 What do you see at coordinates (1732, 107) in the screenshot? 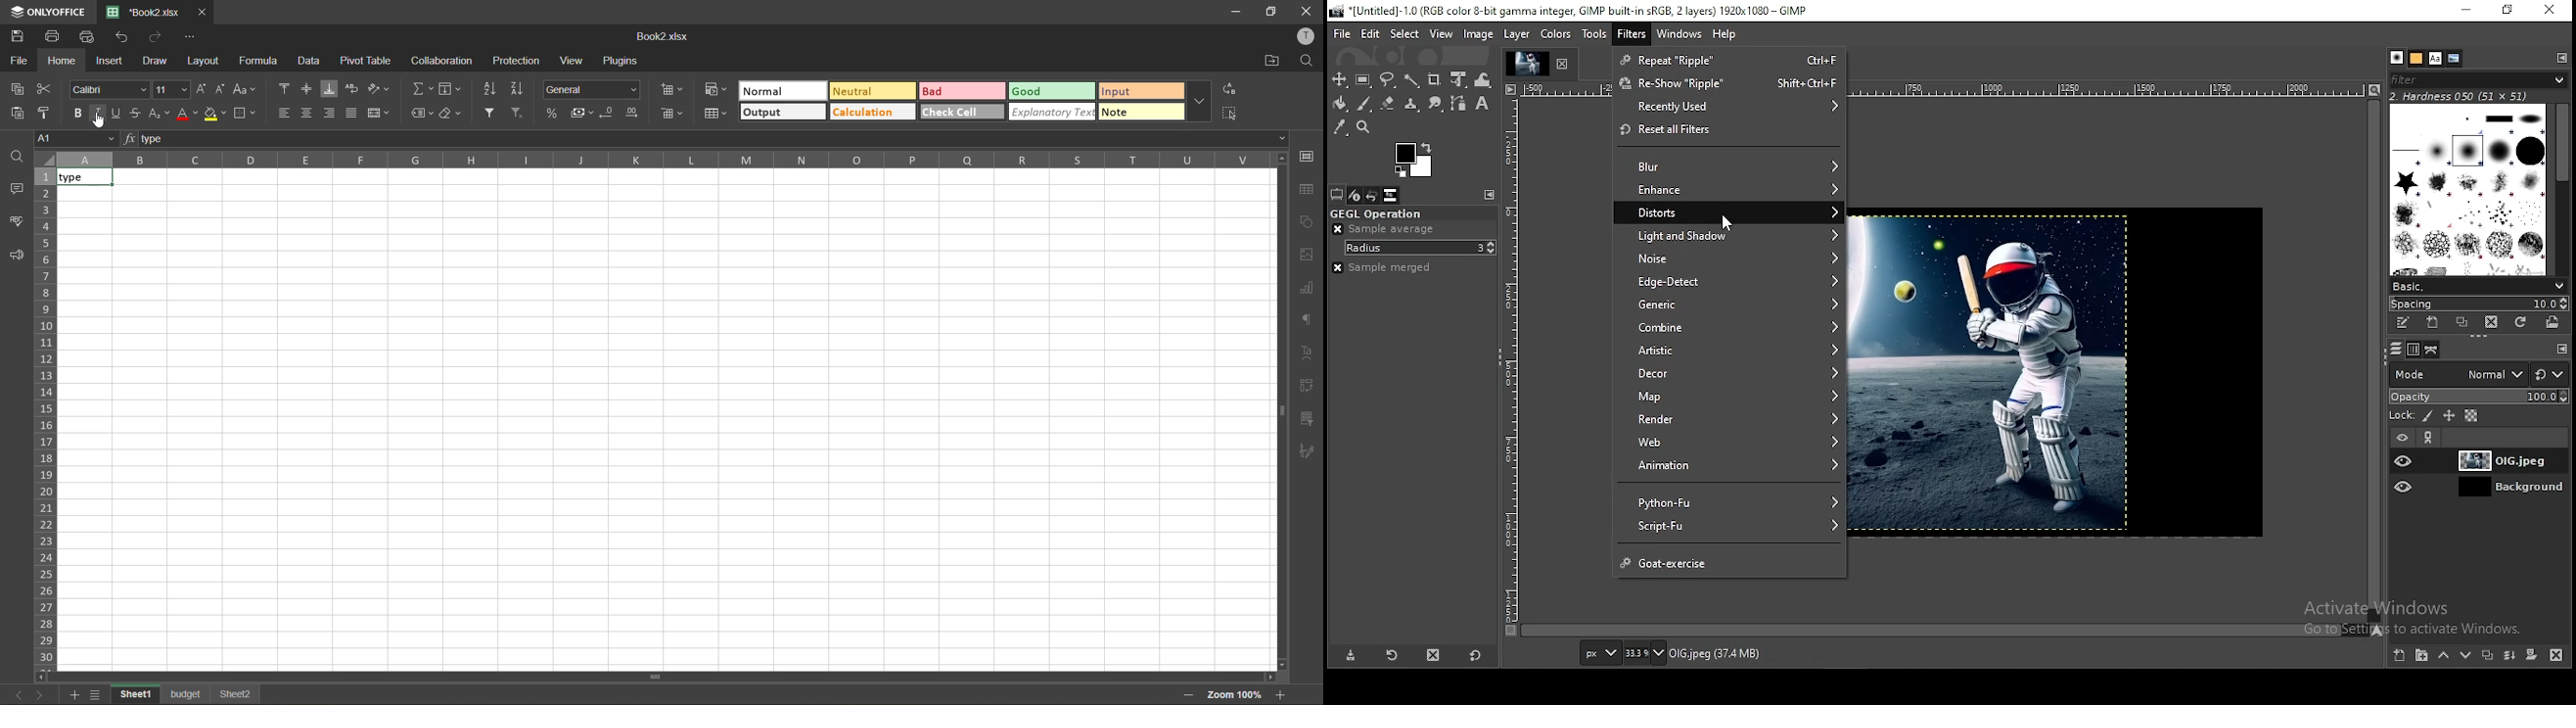
I see `recently used` at bounding box center [1732, 107].